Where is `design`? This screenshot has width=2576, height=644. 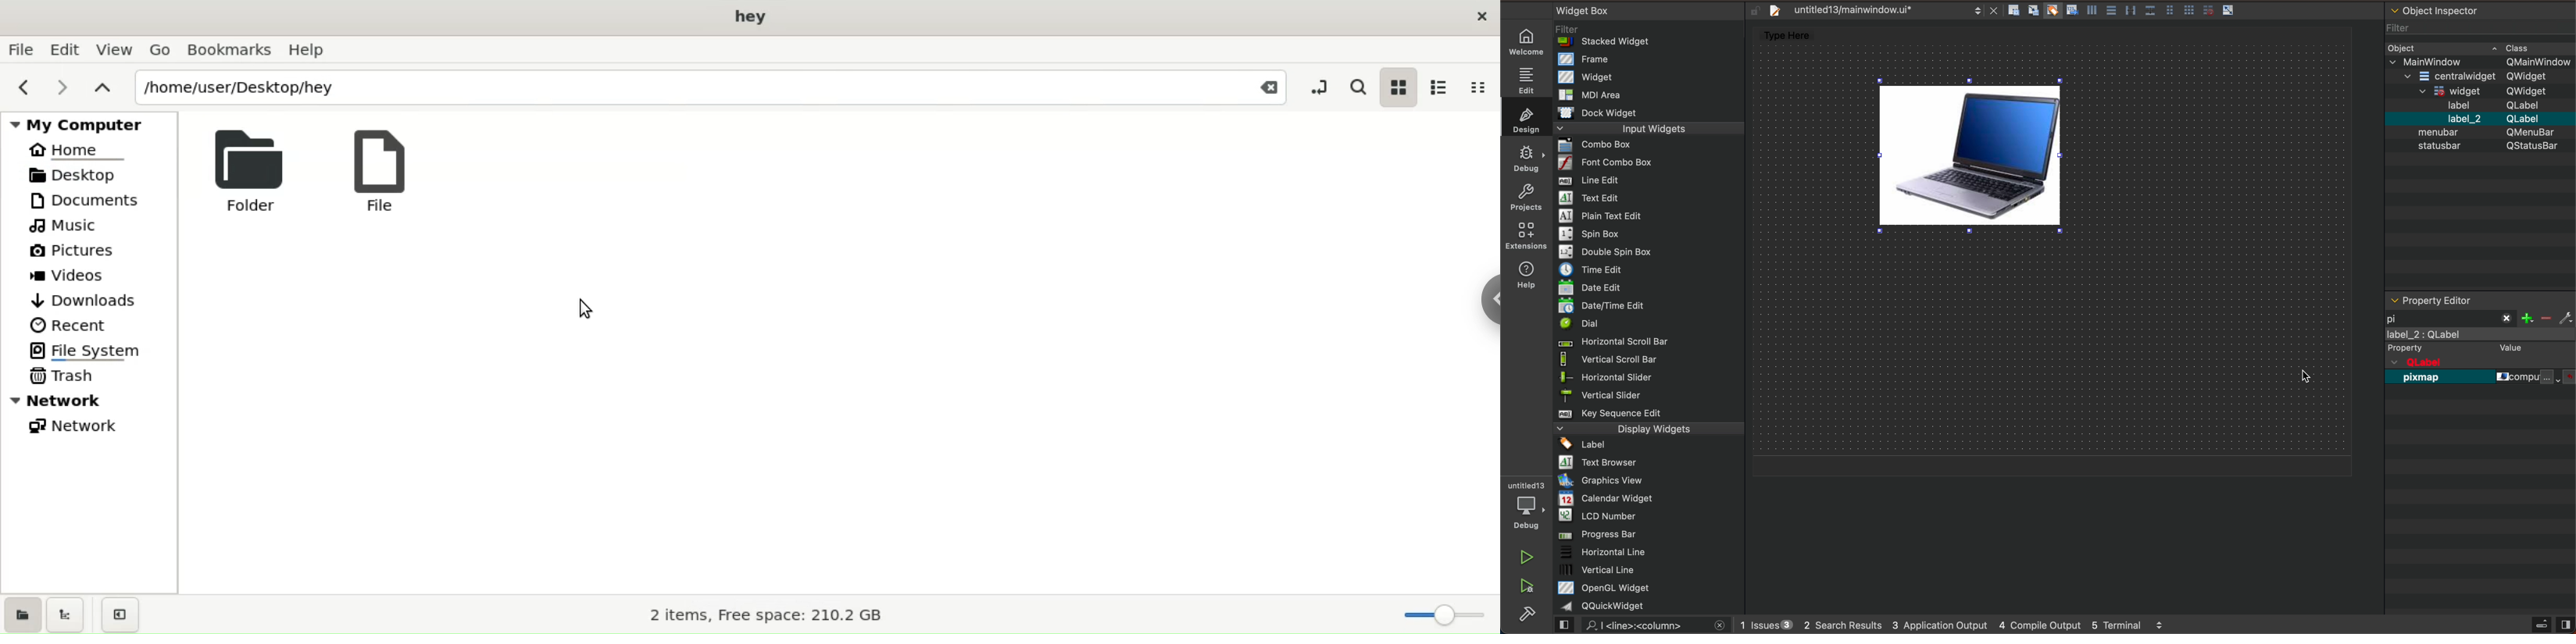
design is located at coordinates (1525, 118).